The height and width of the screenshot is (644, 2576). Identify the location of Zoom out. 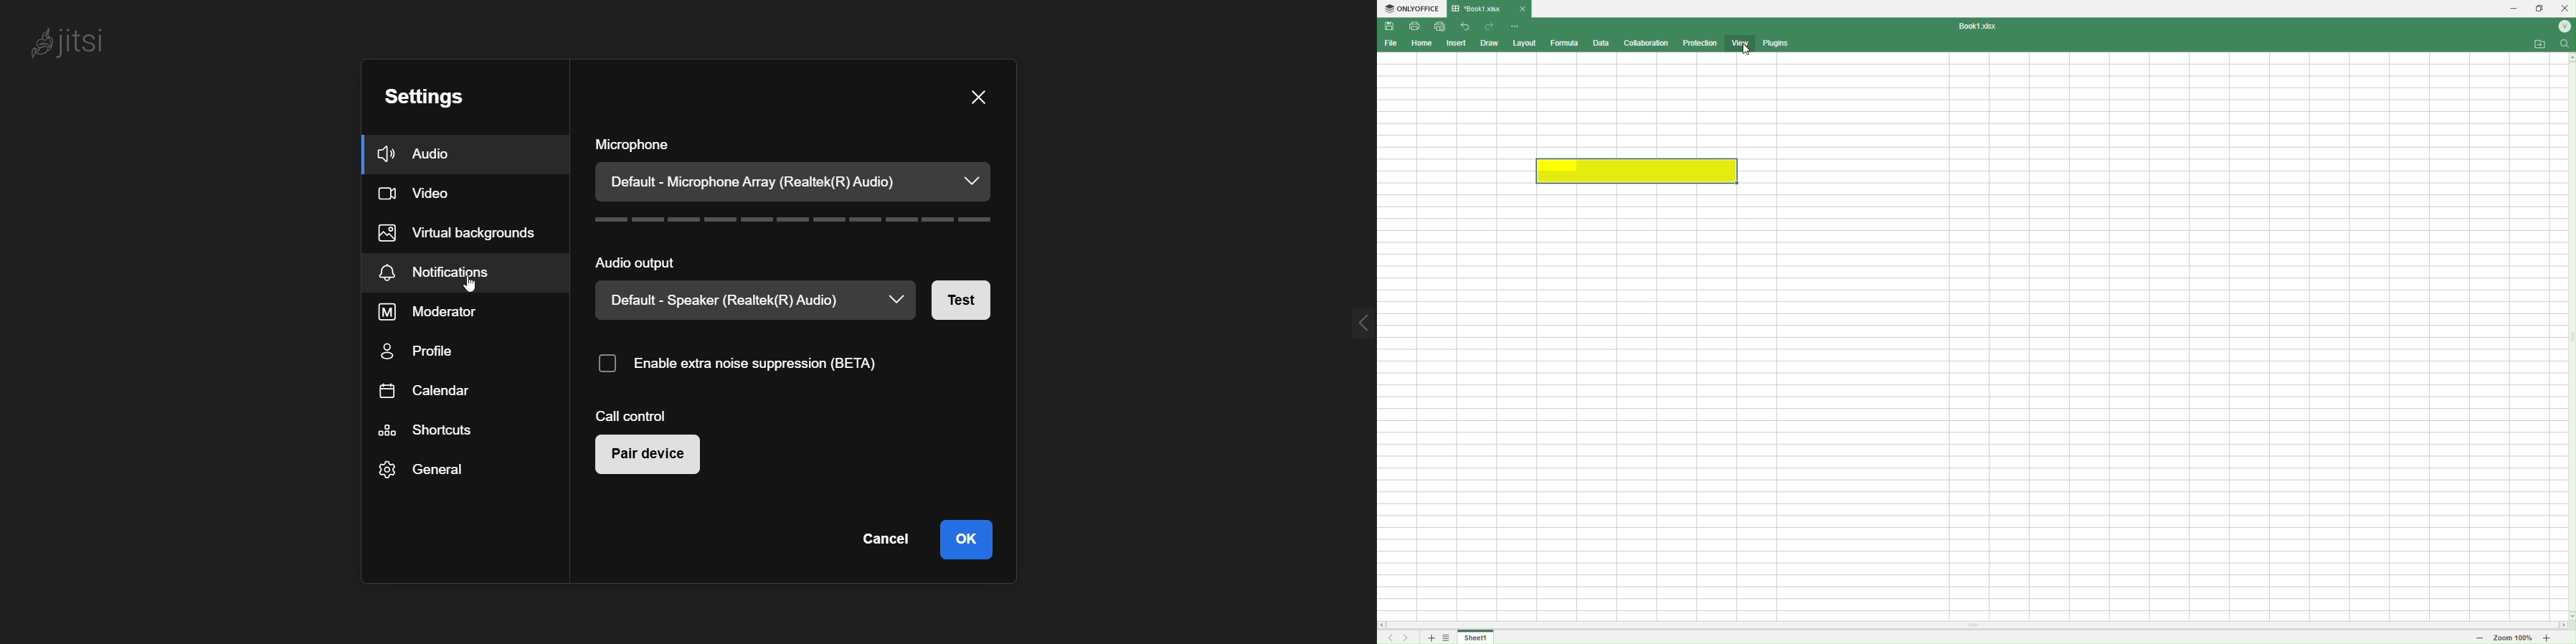
(2475, 638).